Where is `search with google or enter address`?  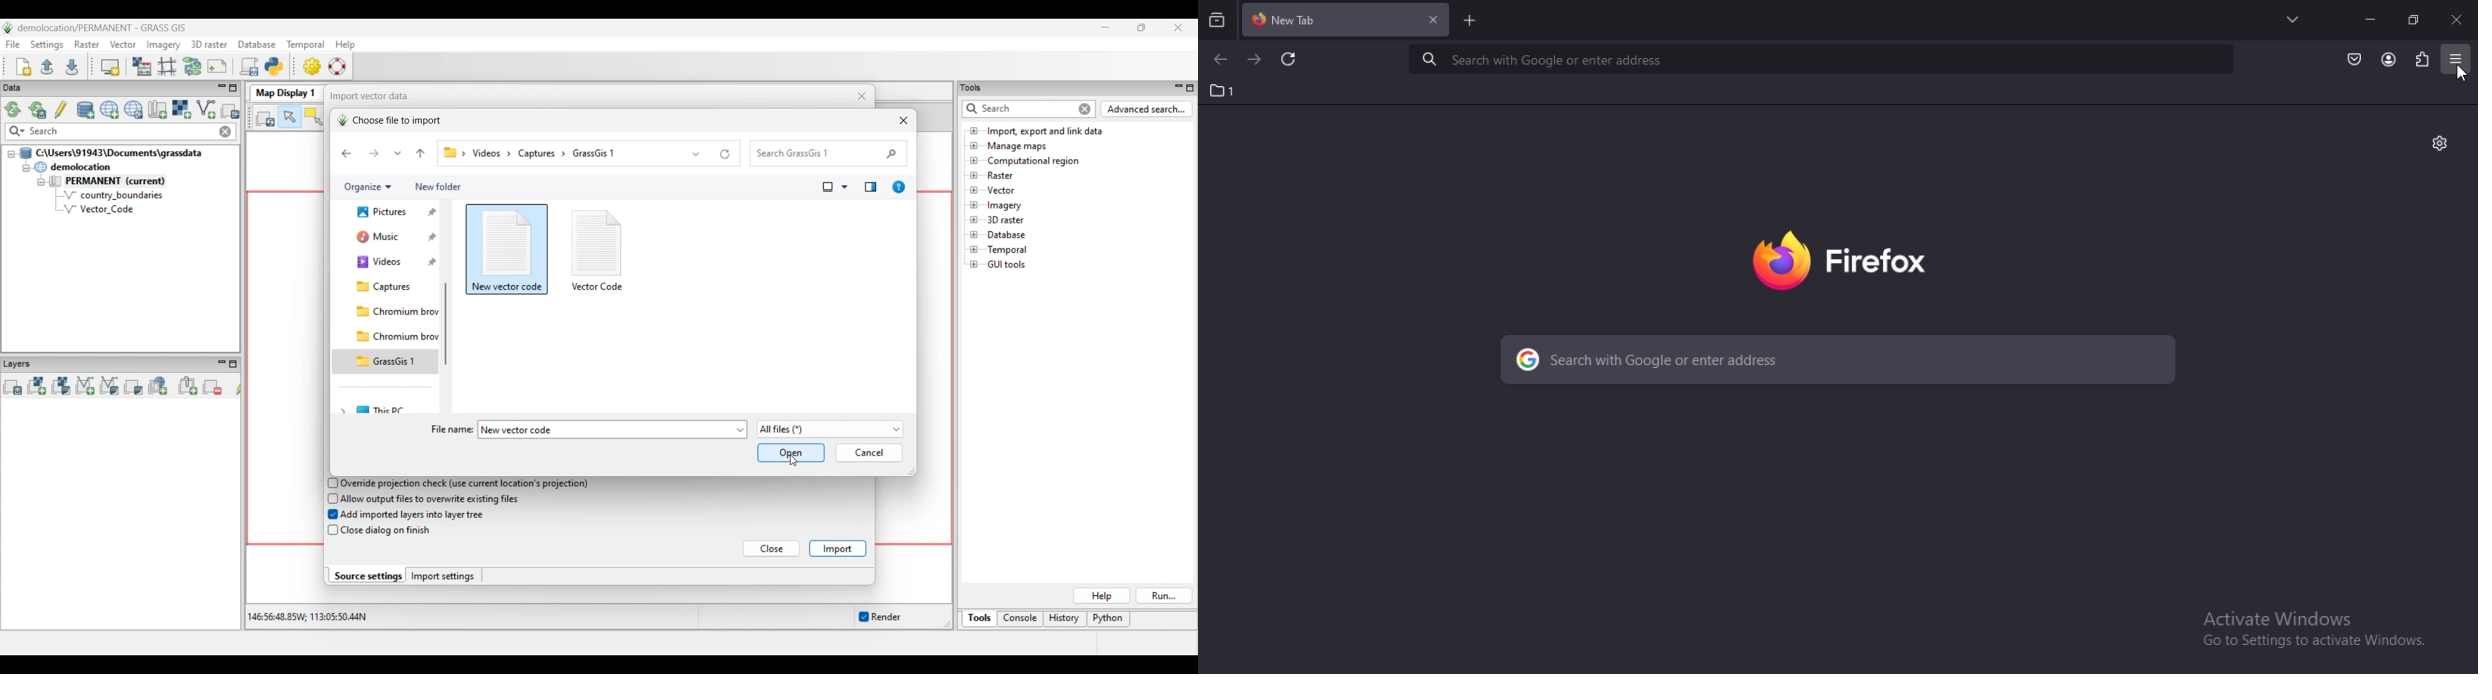 search with google or enter address is located at coordinates (1839, 361).